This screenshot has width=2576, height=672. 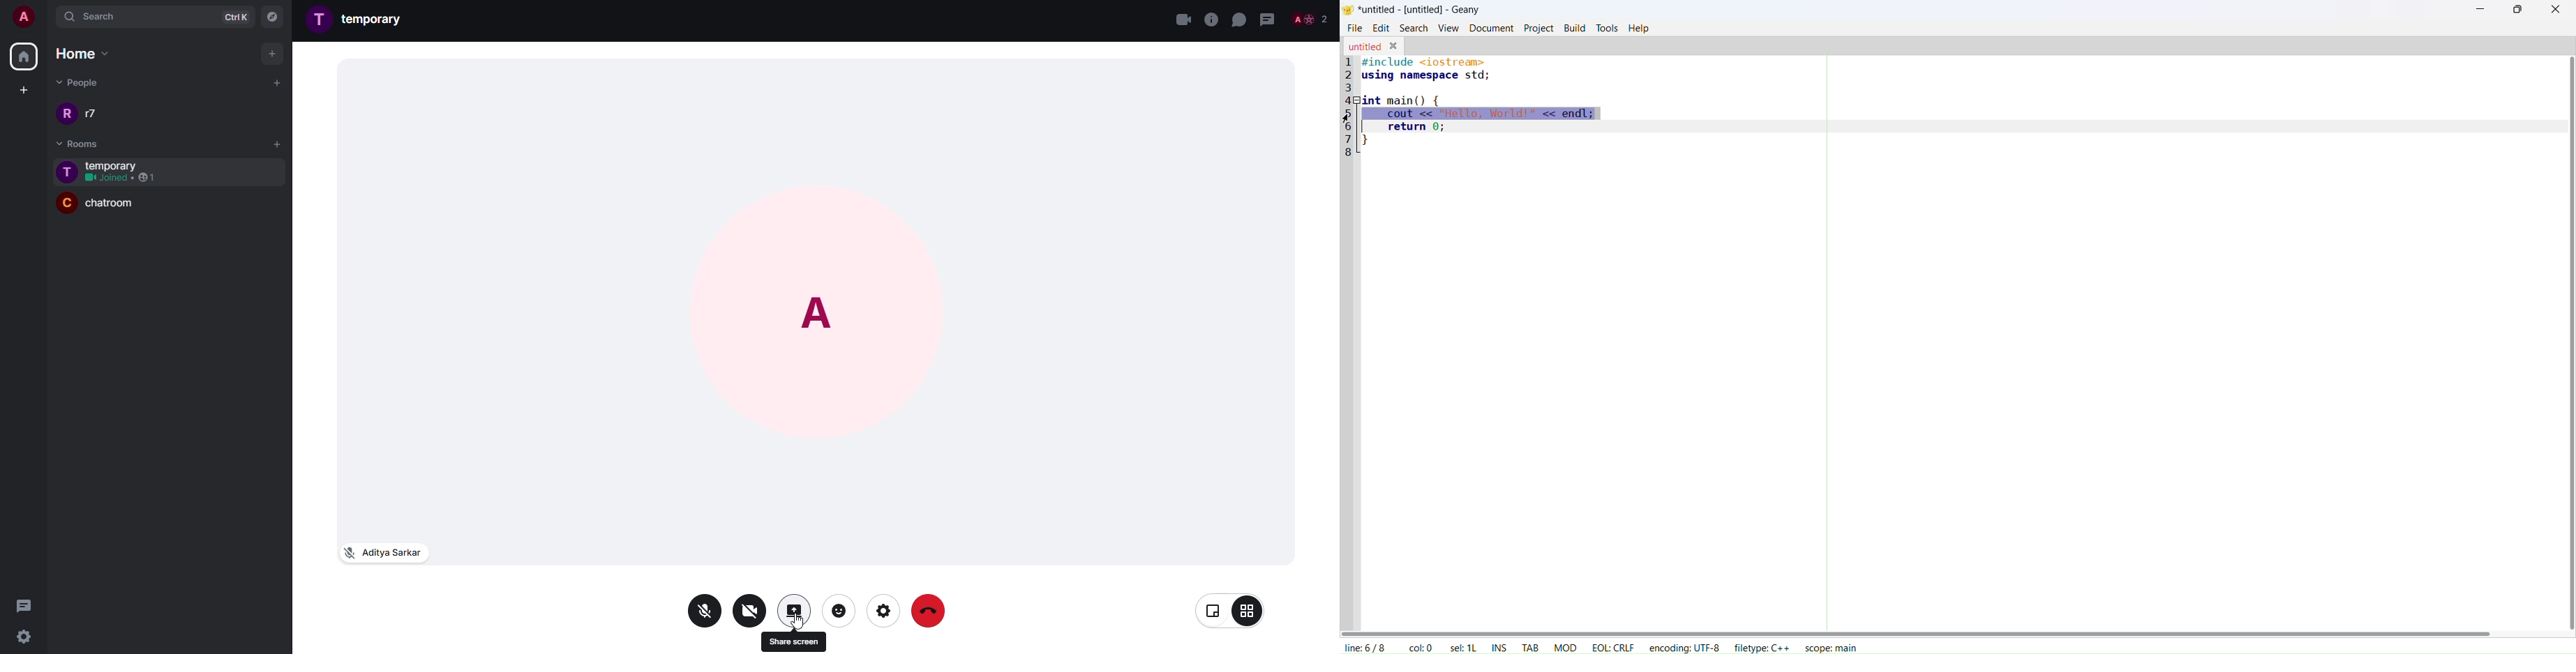 What do you see at coordinates (119, 206) in the screenshot?
I see `room` at bounding box center [119, 206].